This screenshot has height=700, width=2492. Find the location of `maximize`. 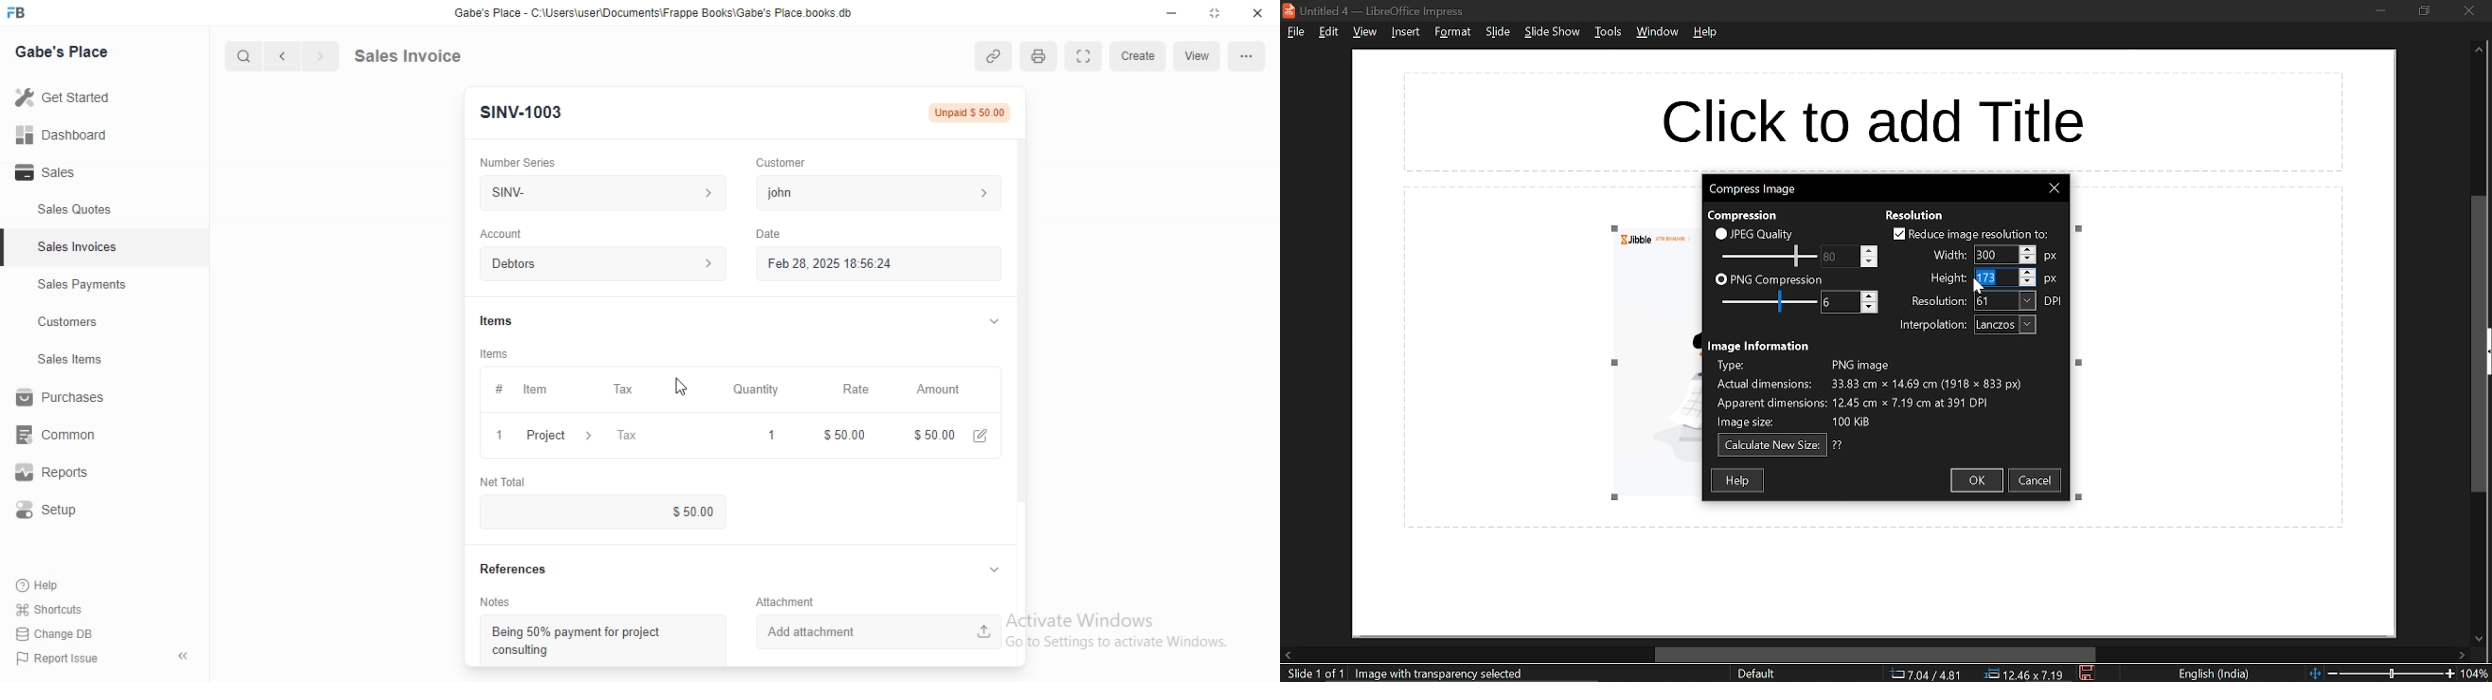

maximize is located at coordinates (1216, 15).